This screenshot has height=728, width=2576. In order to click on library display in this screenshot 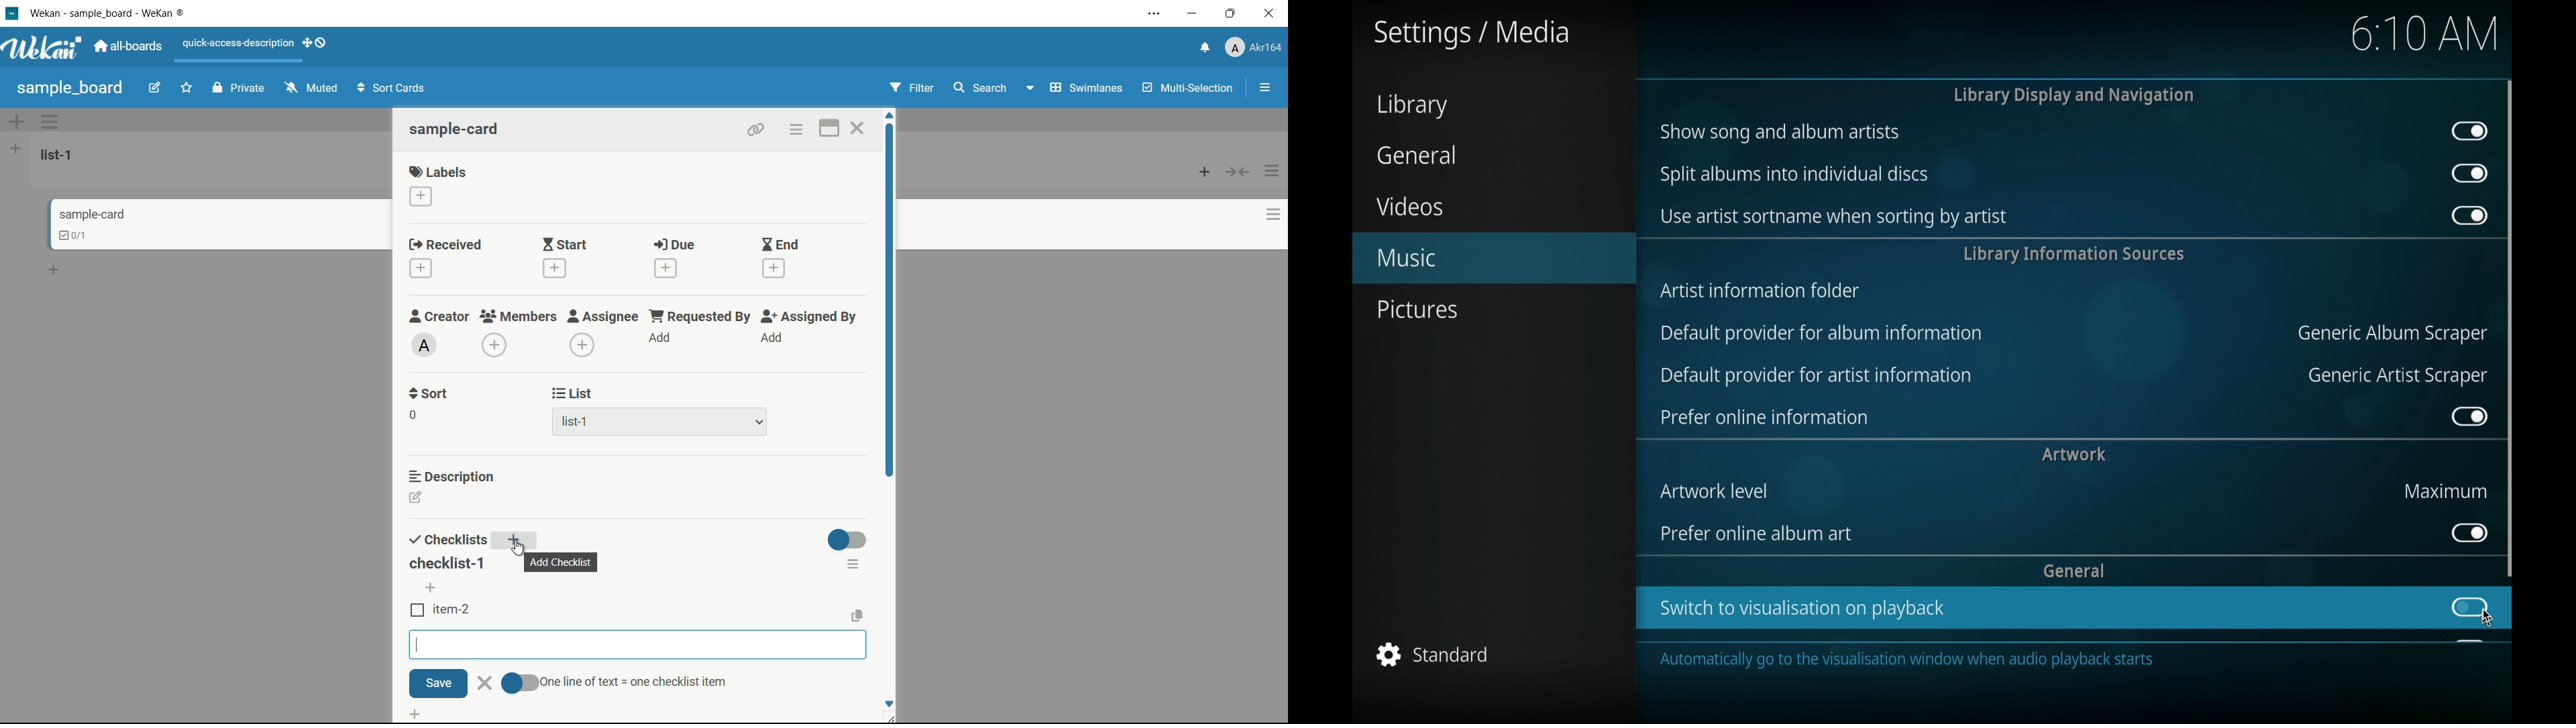, I will do `click(2074, 95)`.